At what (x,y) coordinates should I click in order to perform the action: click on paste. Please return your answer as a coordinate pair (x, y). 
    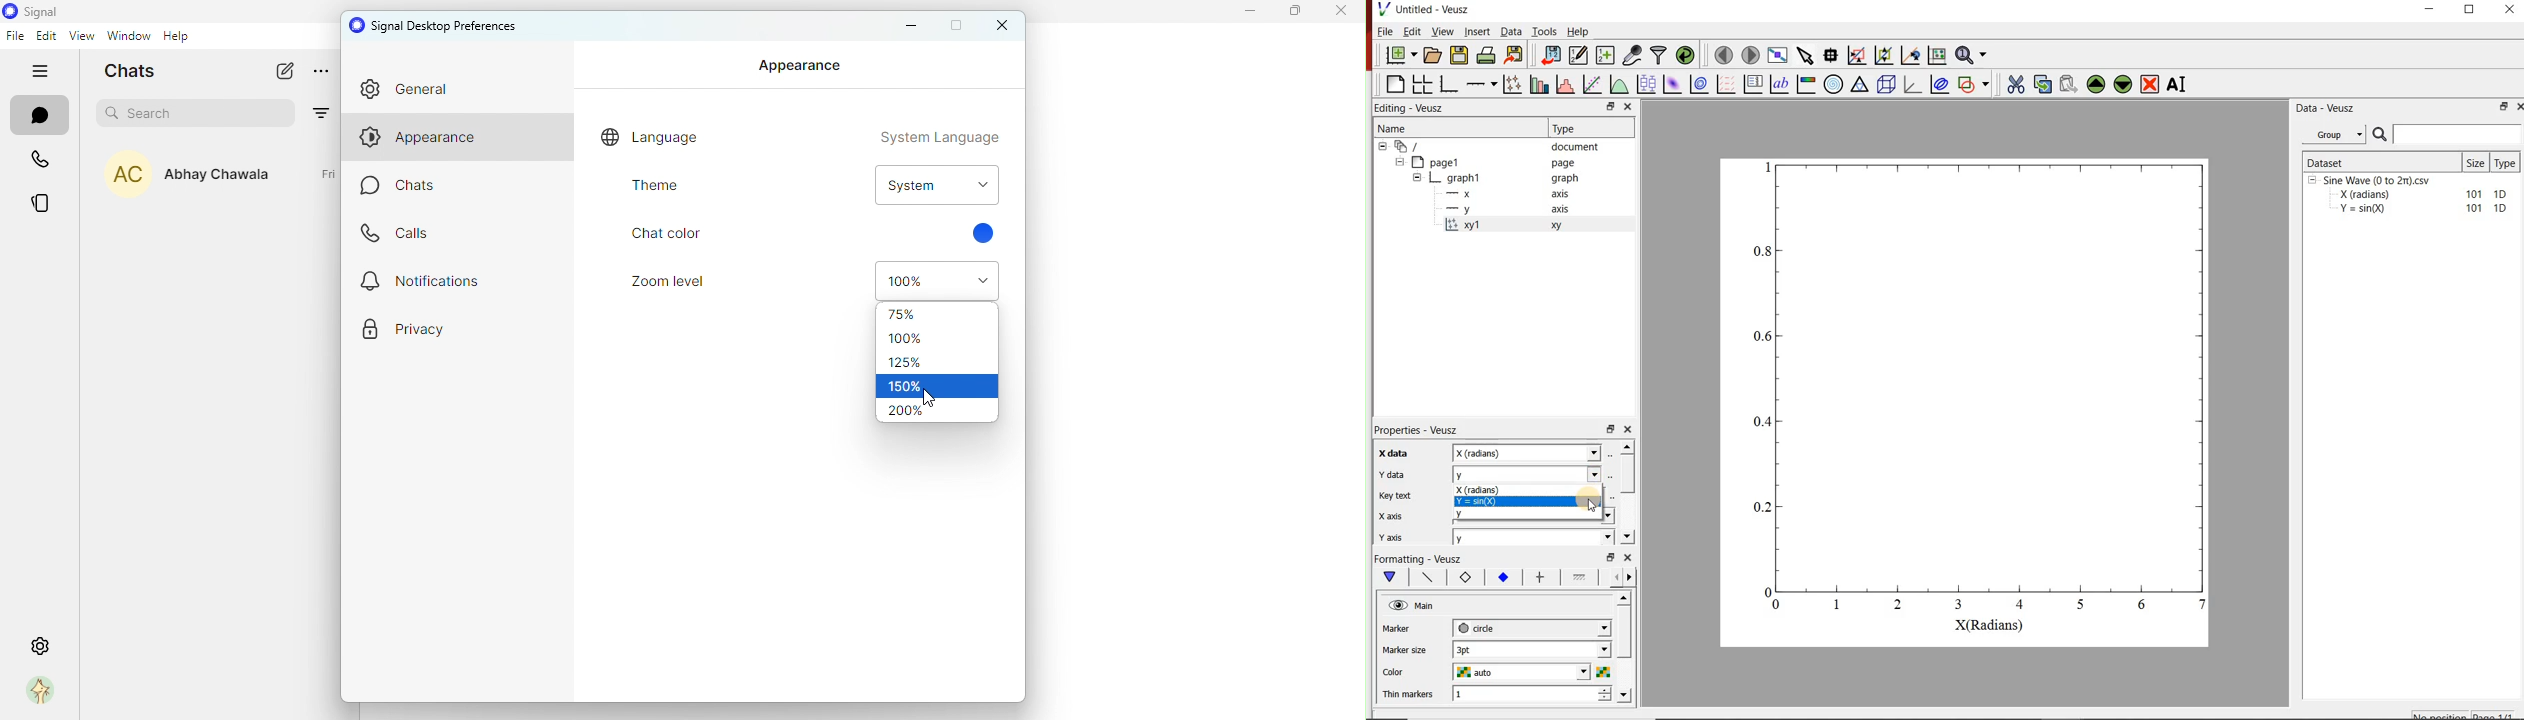
    Looking at the image, I should click on (2068, 84).